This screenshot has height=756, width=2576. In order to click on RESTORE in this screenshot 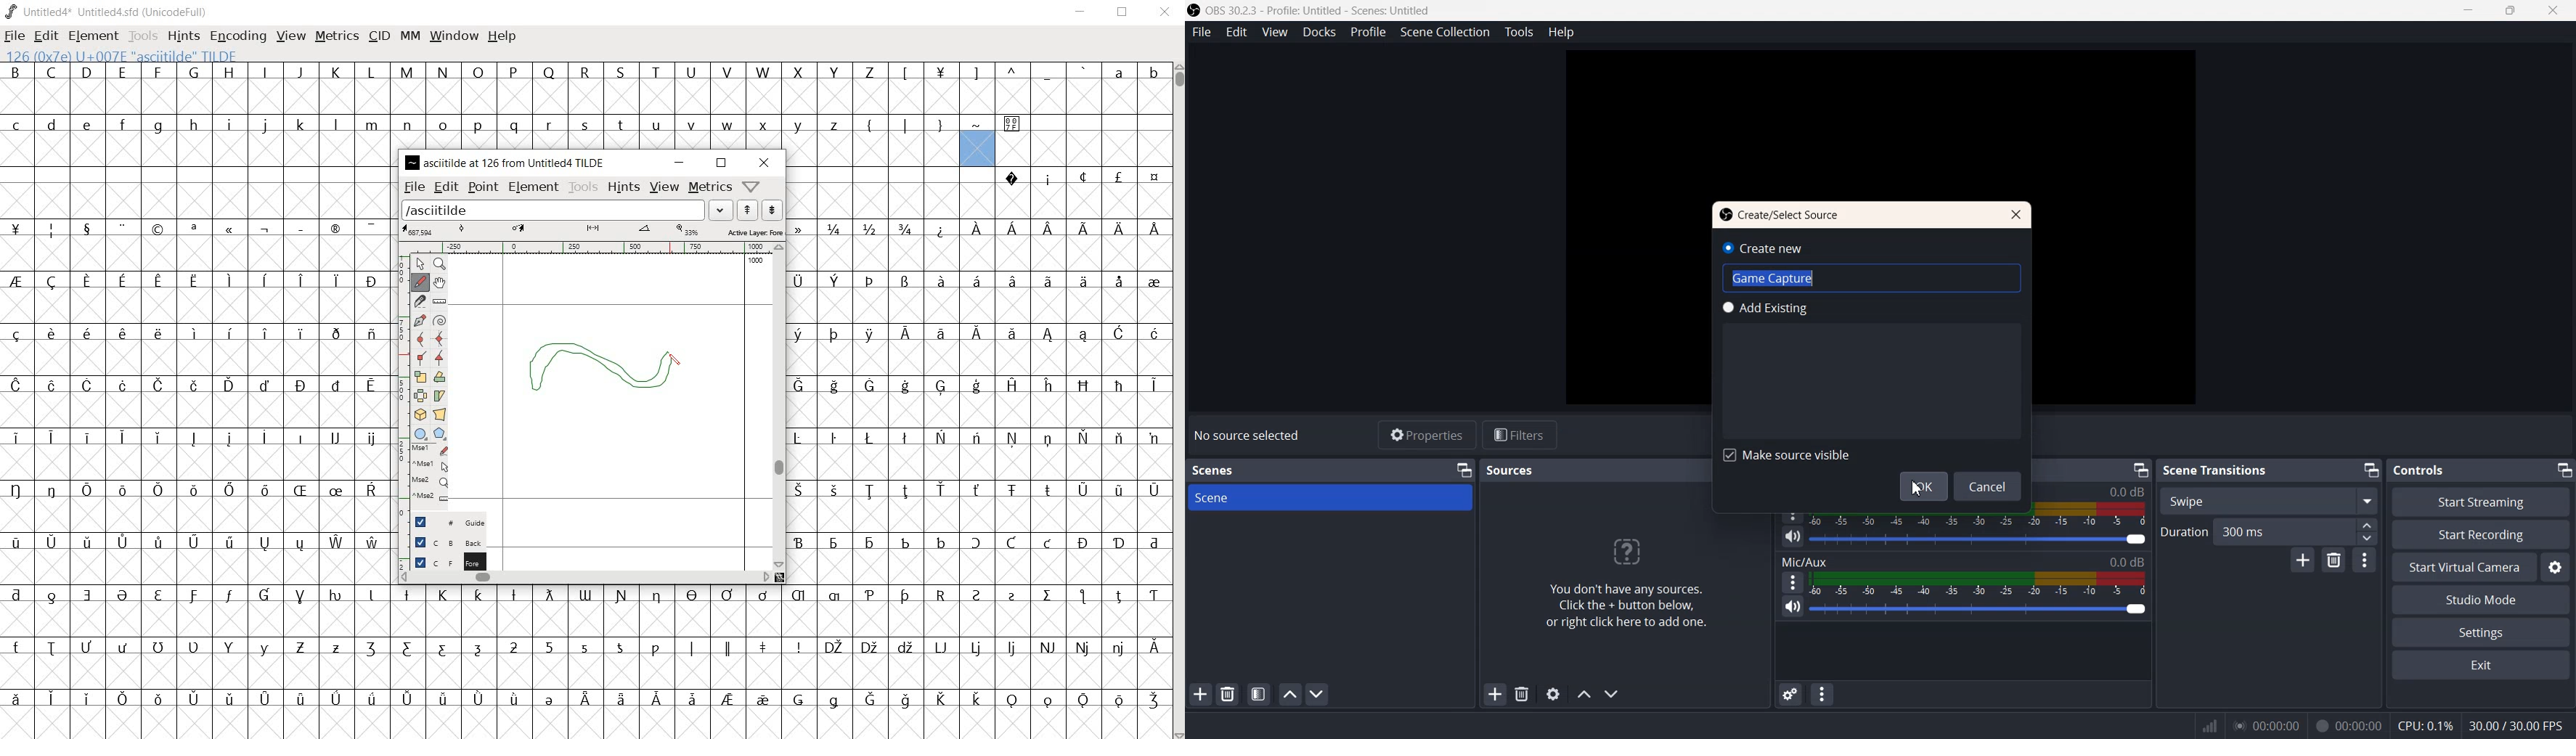, I will do `click(1125, 13)`.